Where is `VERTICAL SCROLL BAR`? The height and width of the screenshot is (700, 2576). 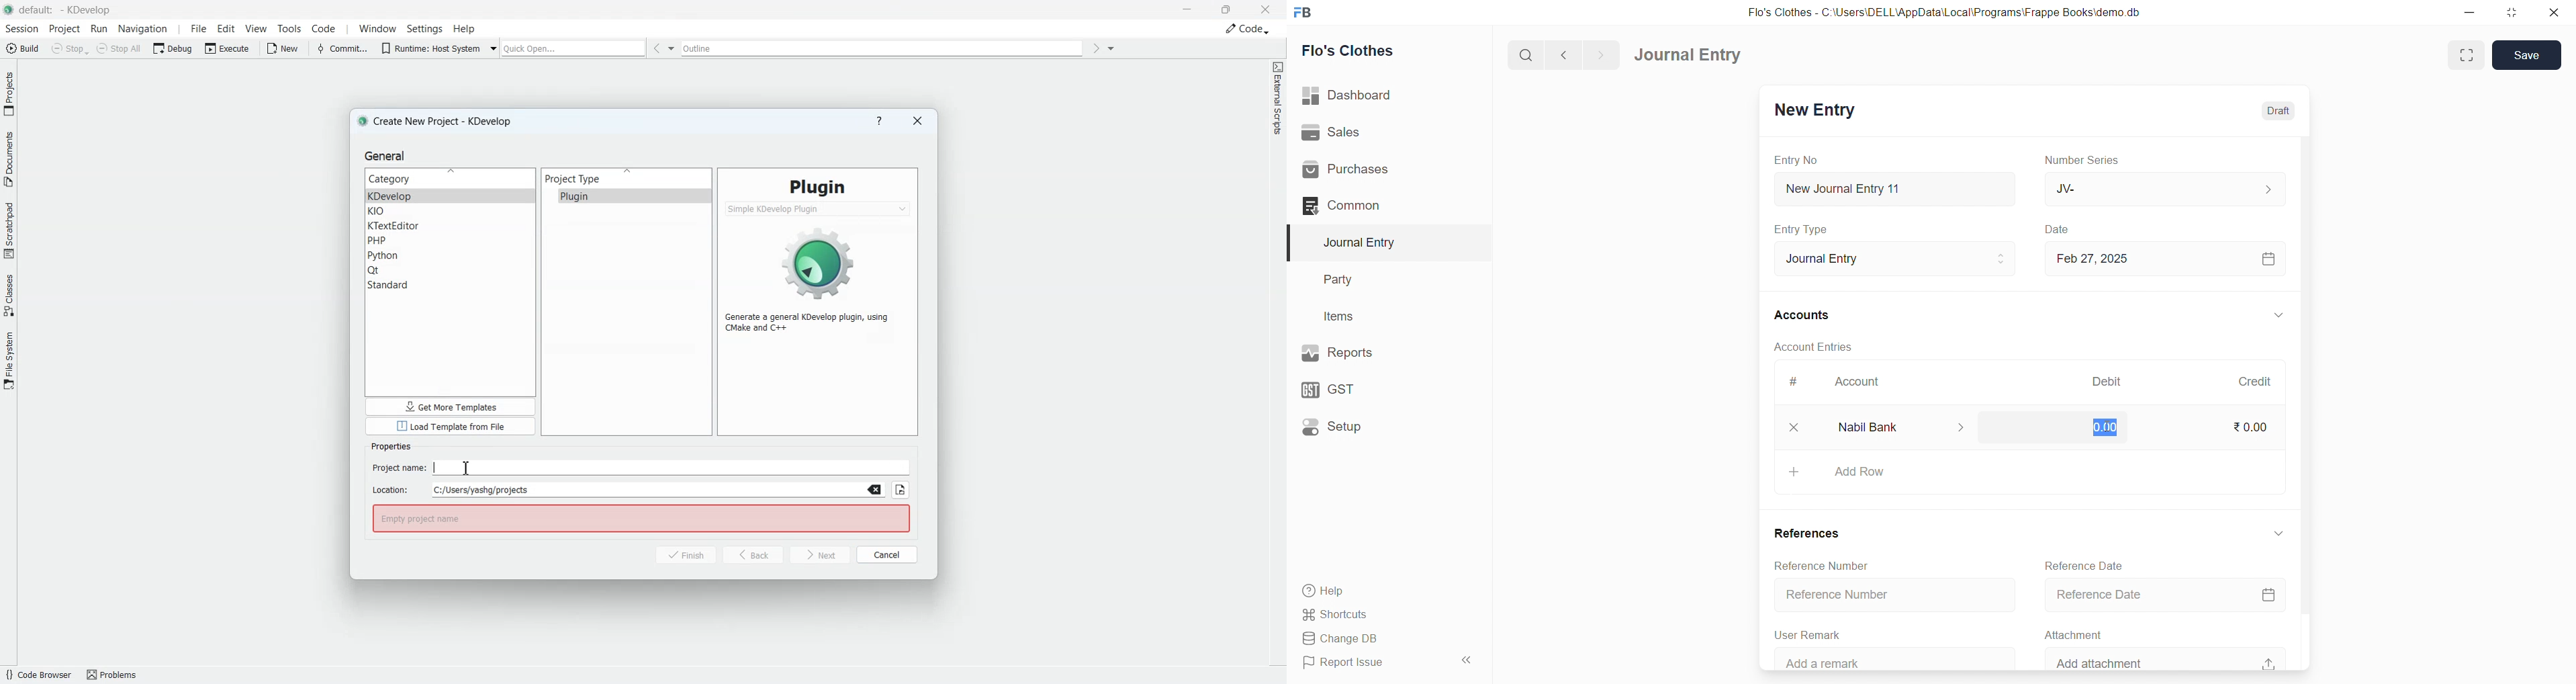
VERTICAL SCROLL BAR is located at coordinates (2303, 402).